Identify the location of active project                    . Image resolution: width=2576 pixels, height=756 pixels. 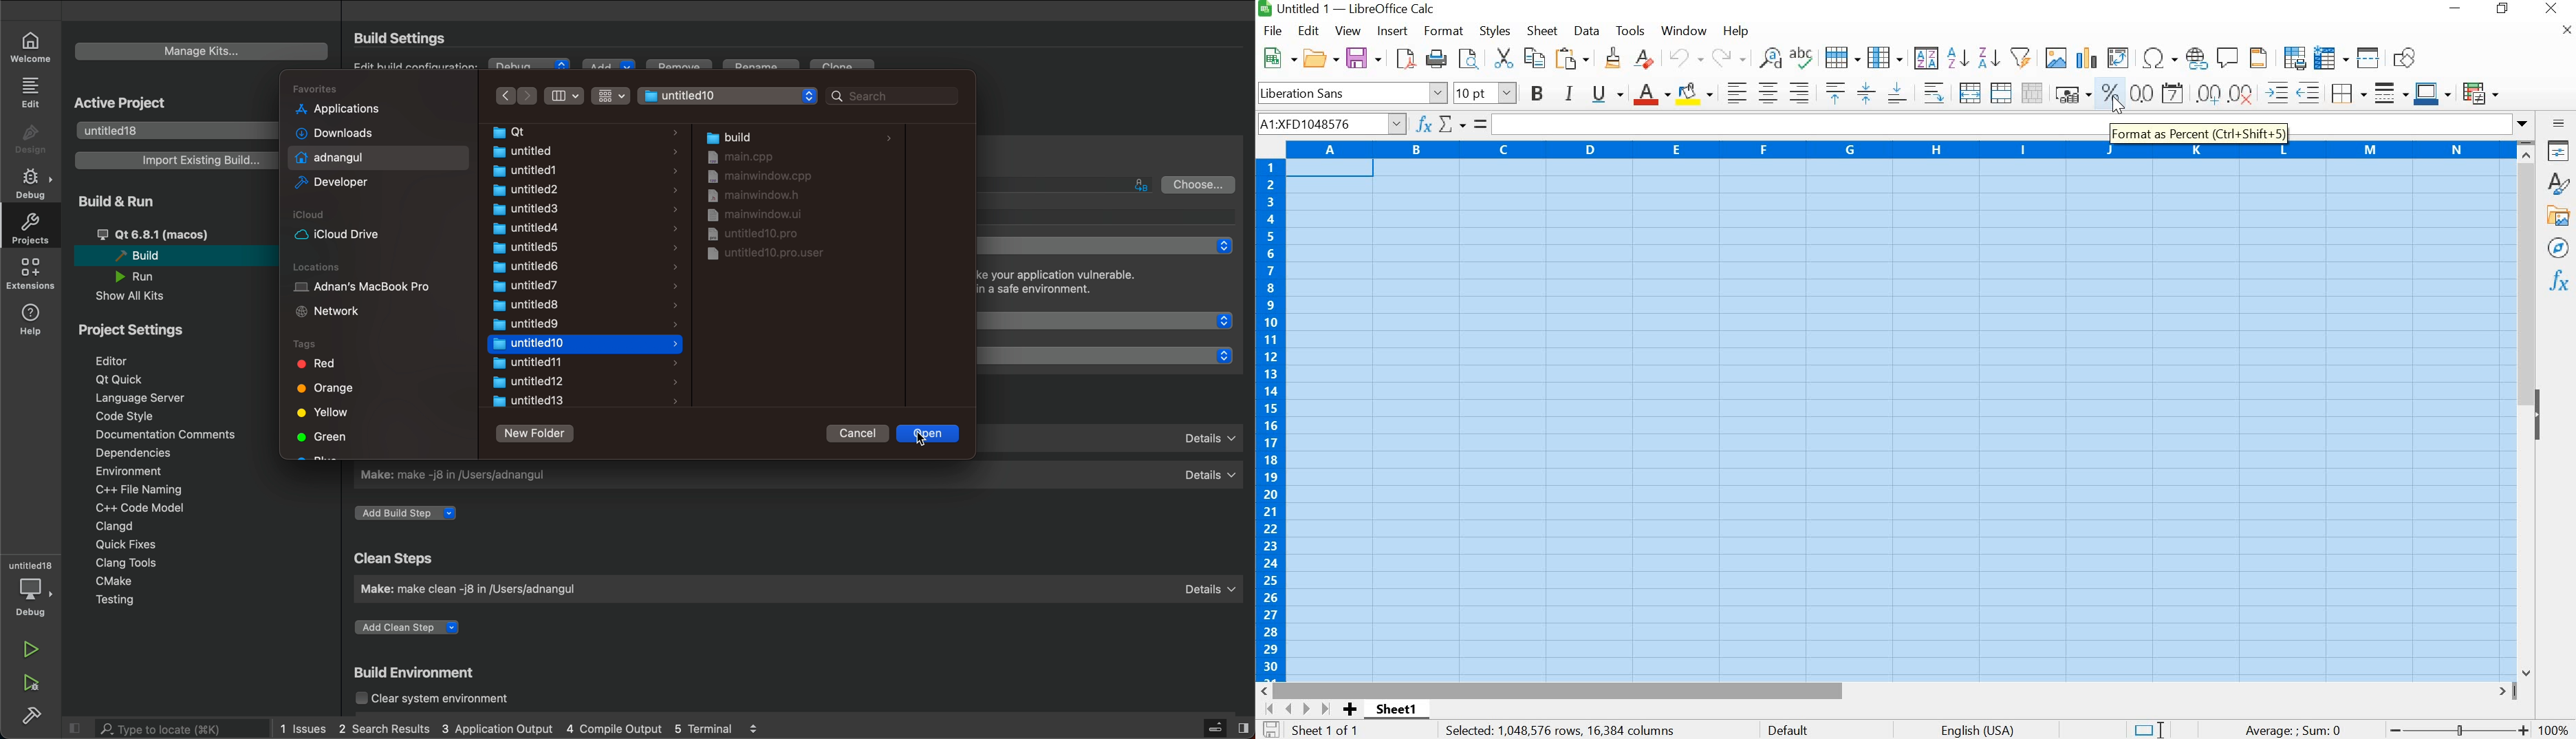
(134, 103).